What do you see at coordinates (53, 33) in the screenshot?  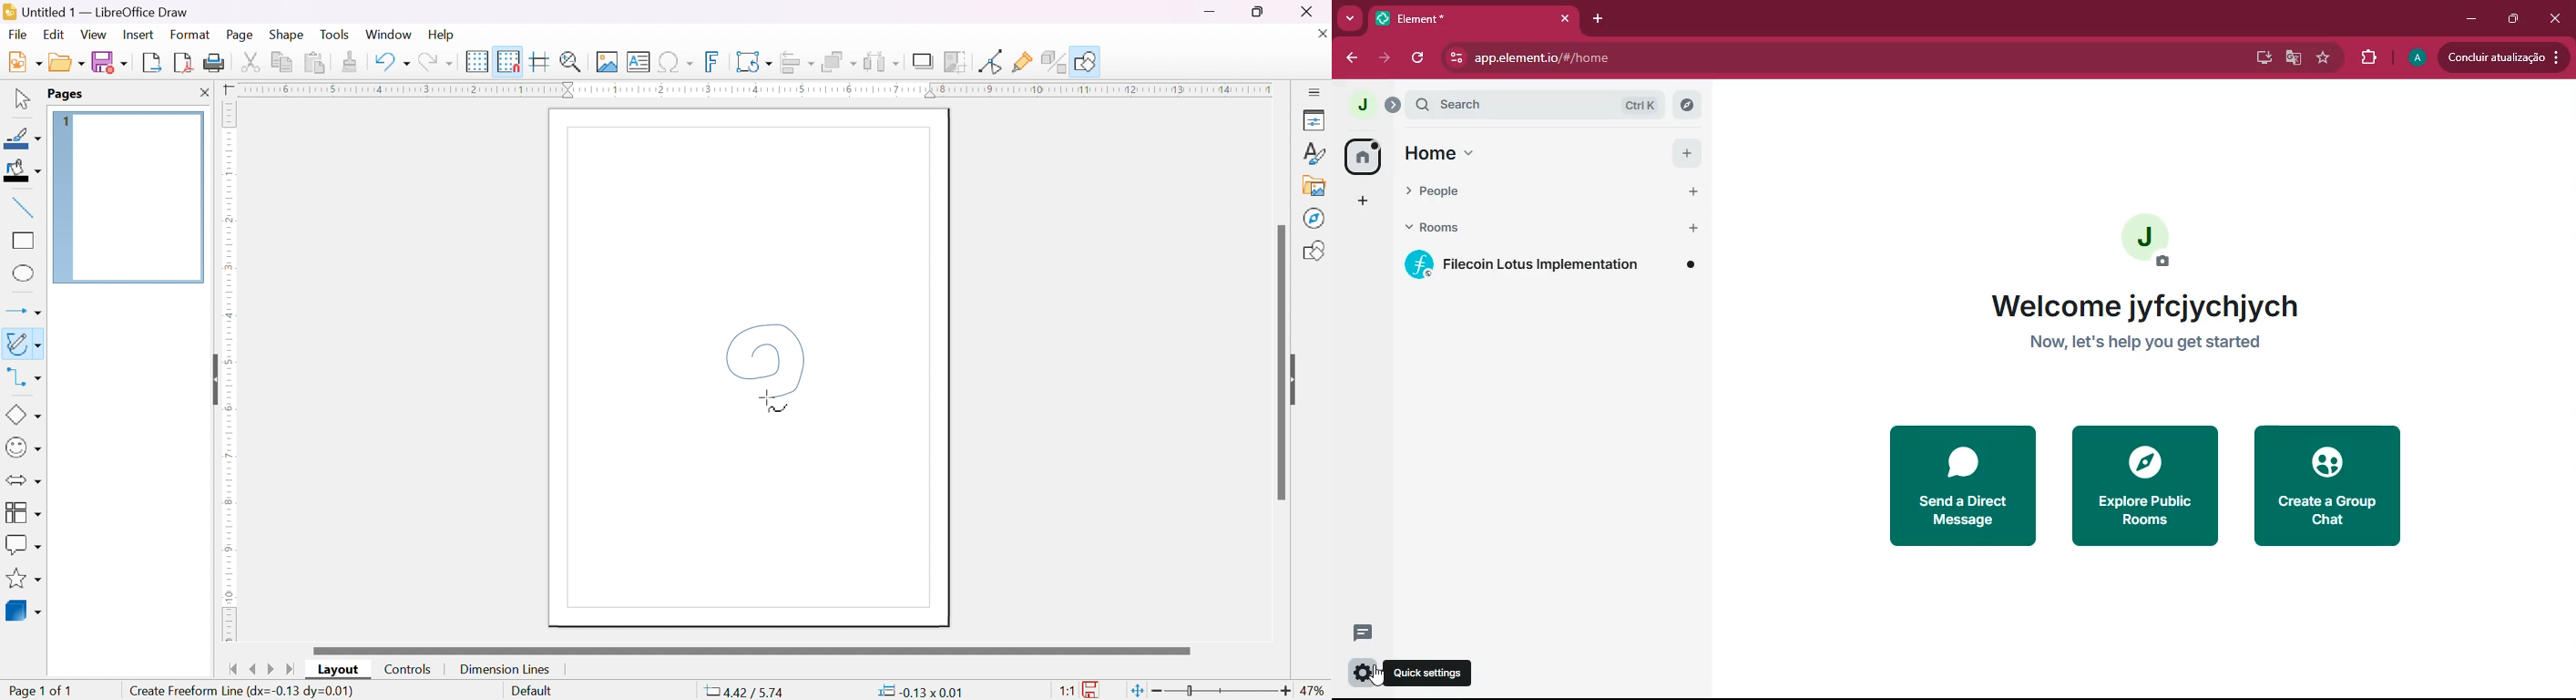 I see `edit` at bounding box center [53, 33].